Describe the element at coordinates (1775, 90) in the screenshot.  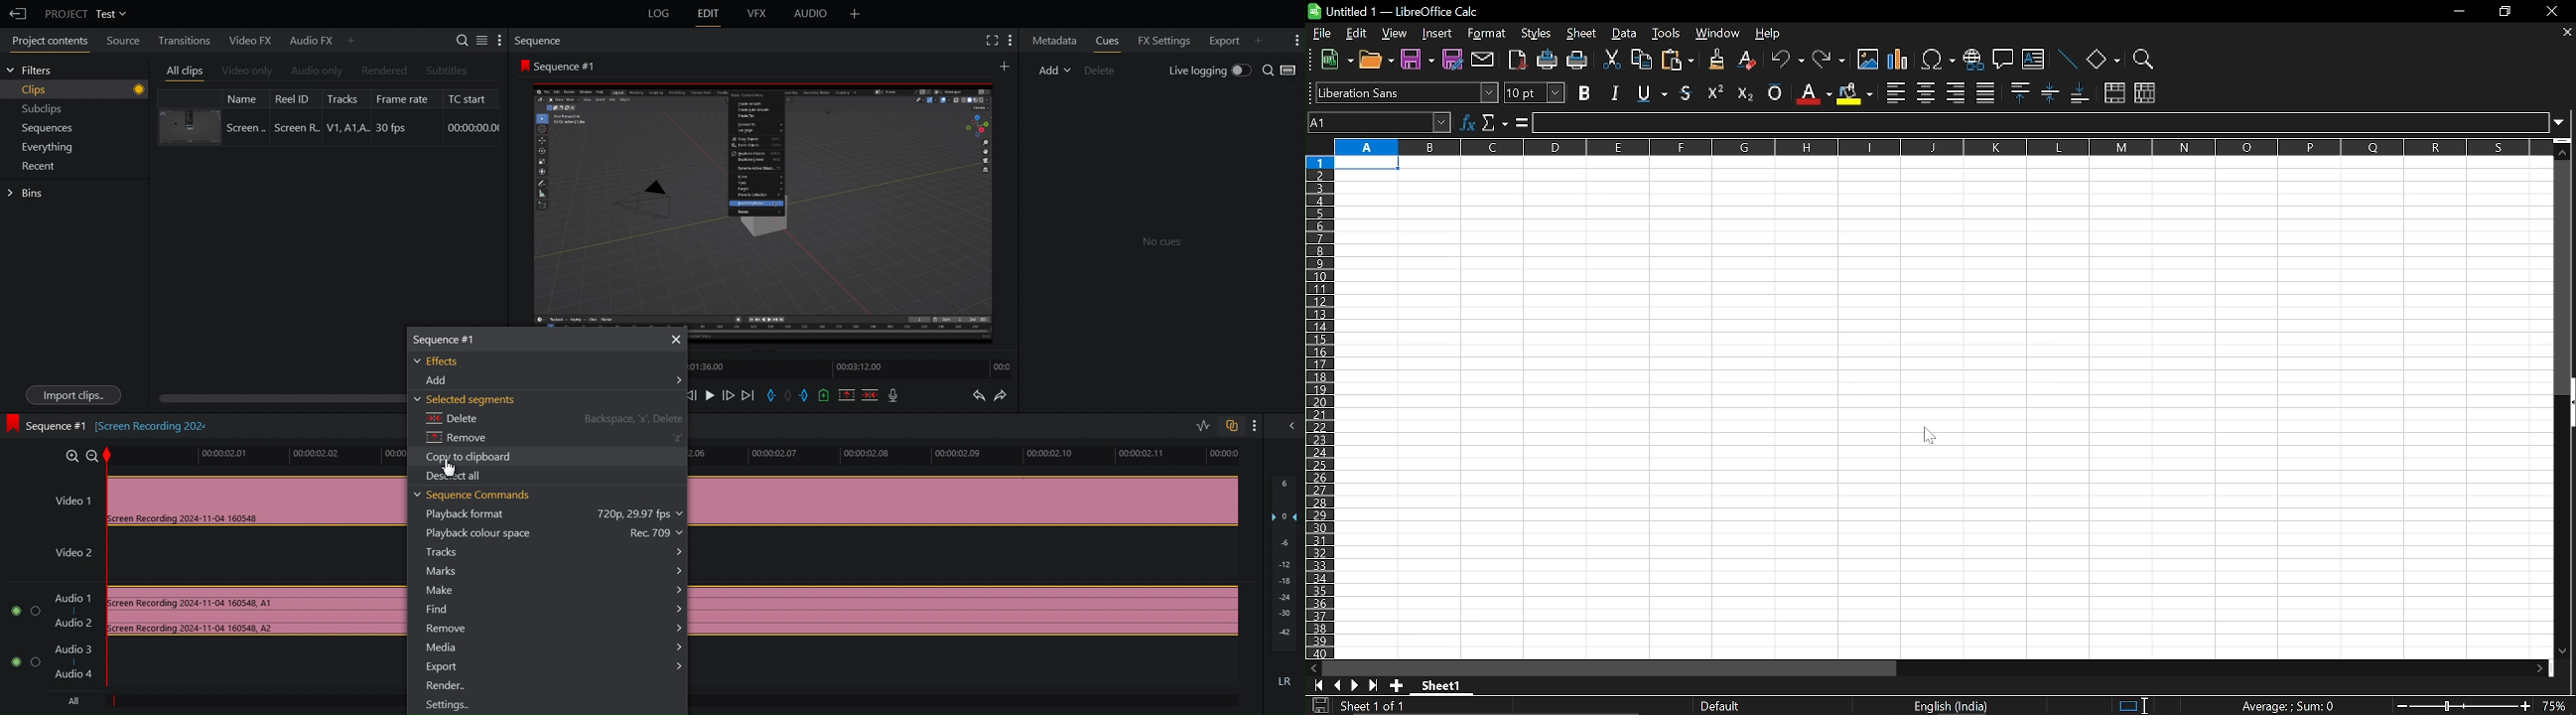
I see `overline` at that location.